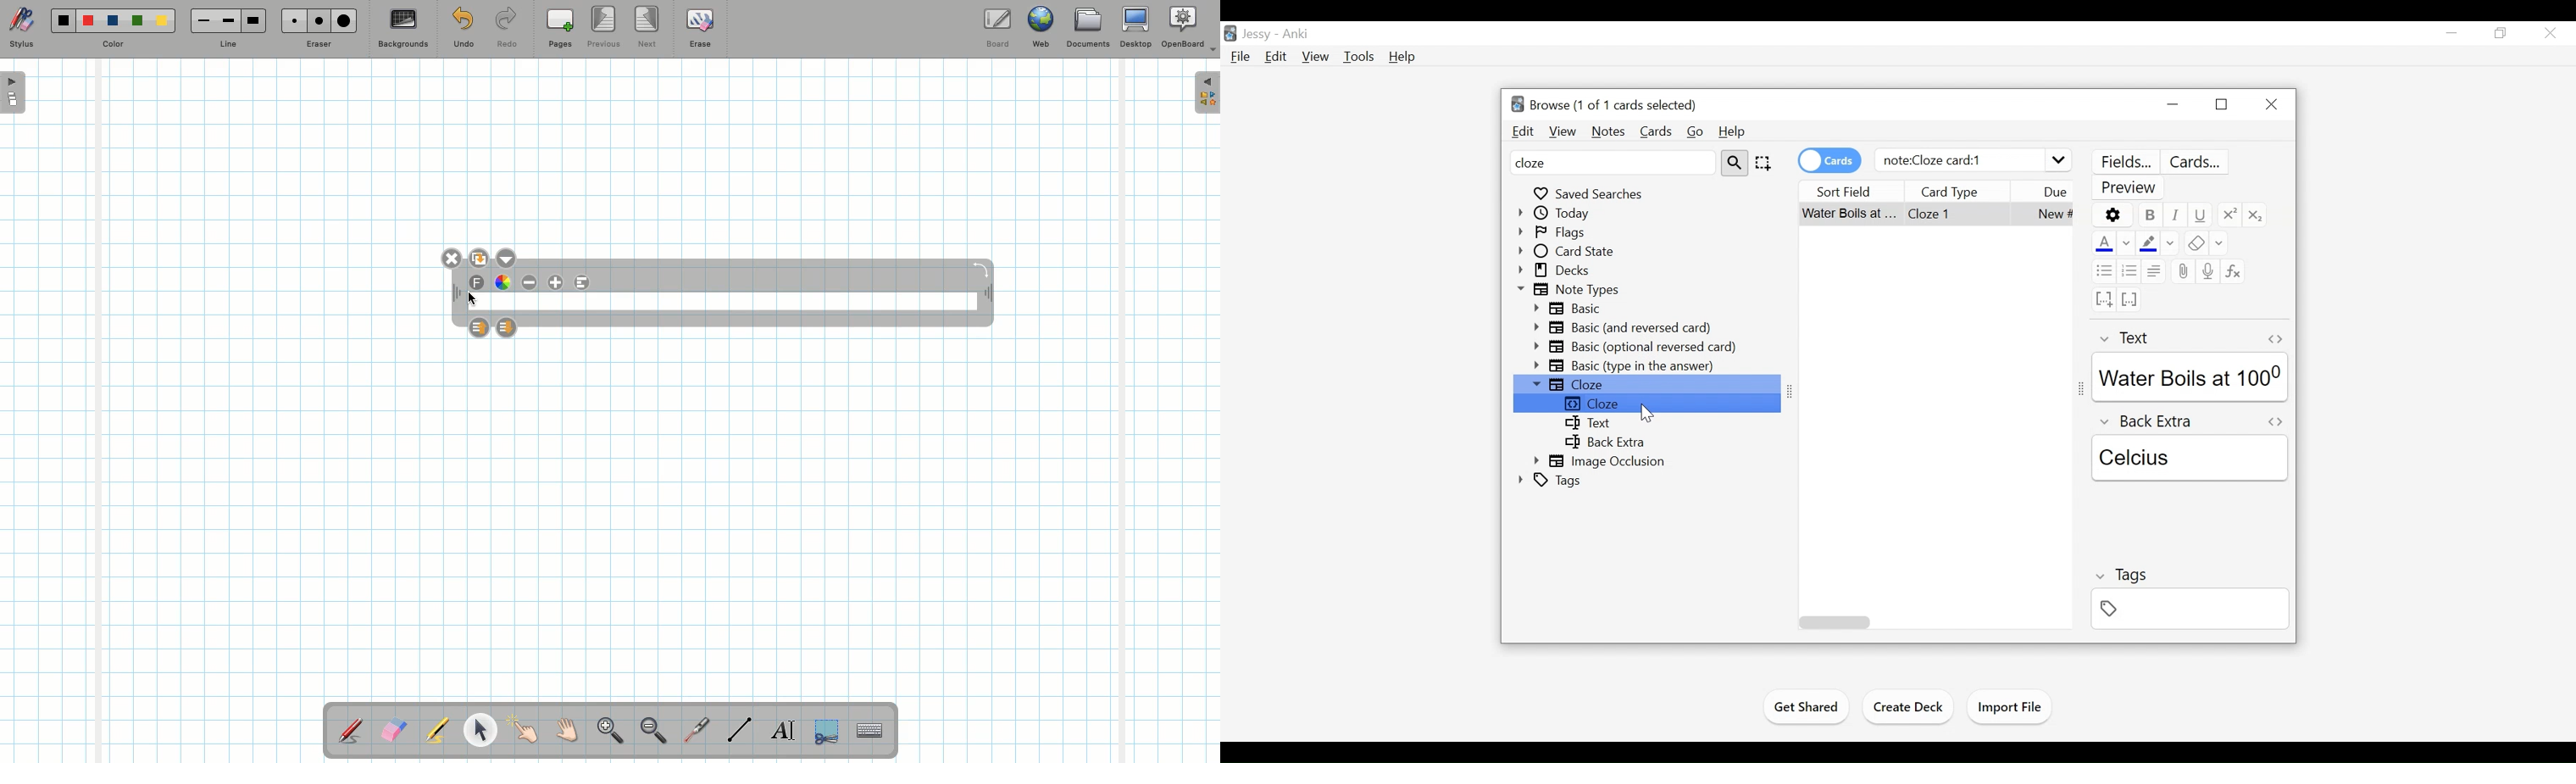 This screenshot has height=784, width=2576. What do you see at coordinates (1603, 462) in the screenshot?
I see `Image Oclusion` at bounding box center [1603, 462].